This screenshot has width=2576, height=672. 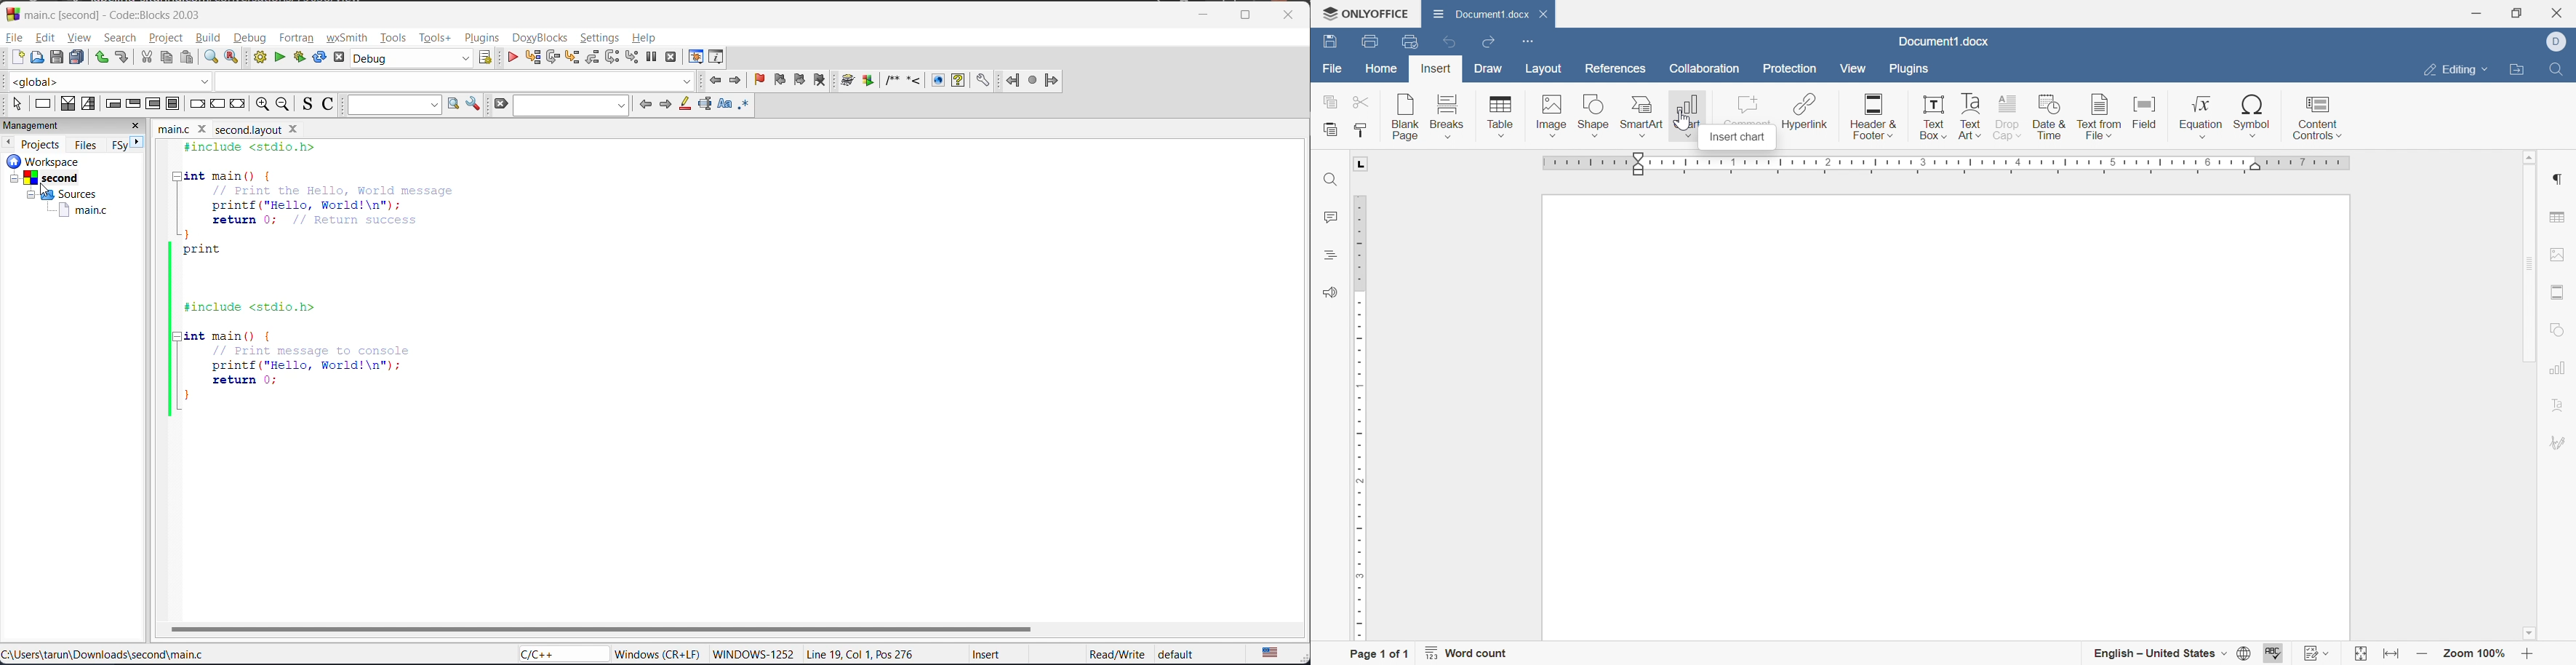 I want to click on Redo, so click(x=1489, y=44).